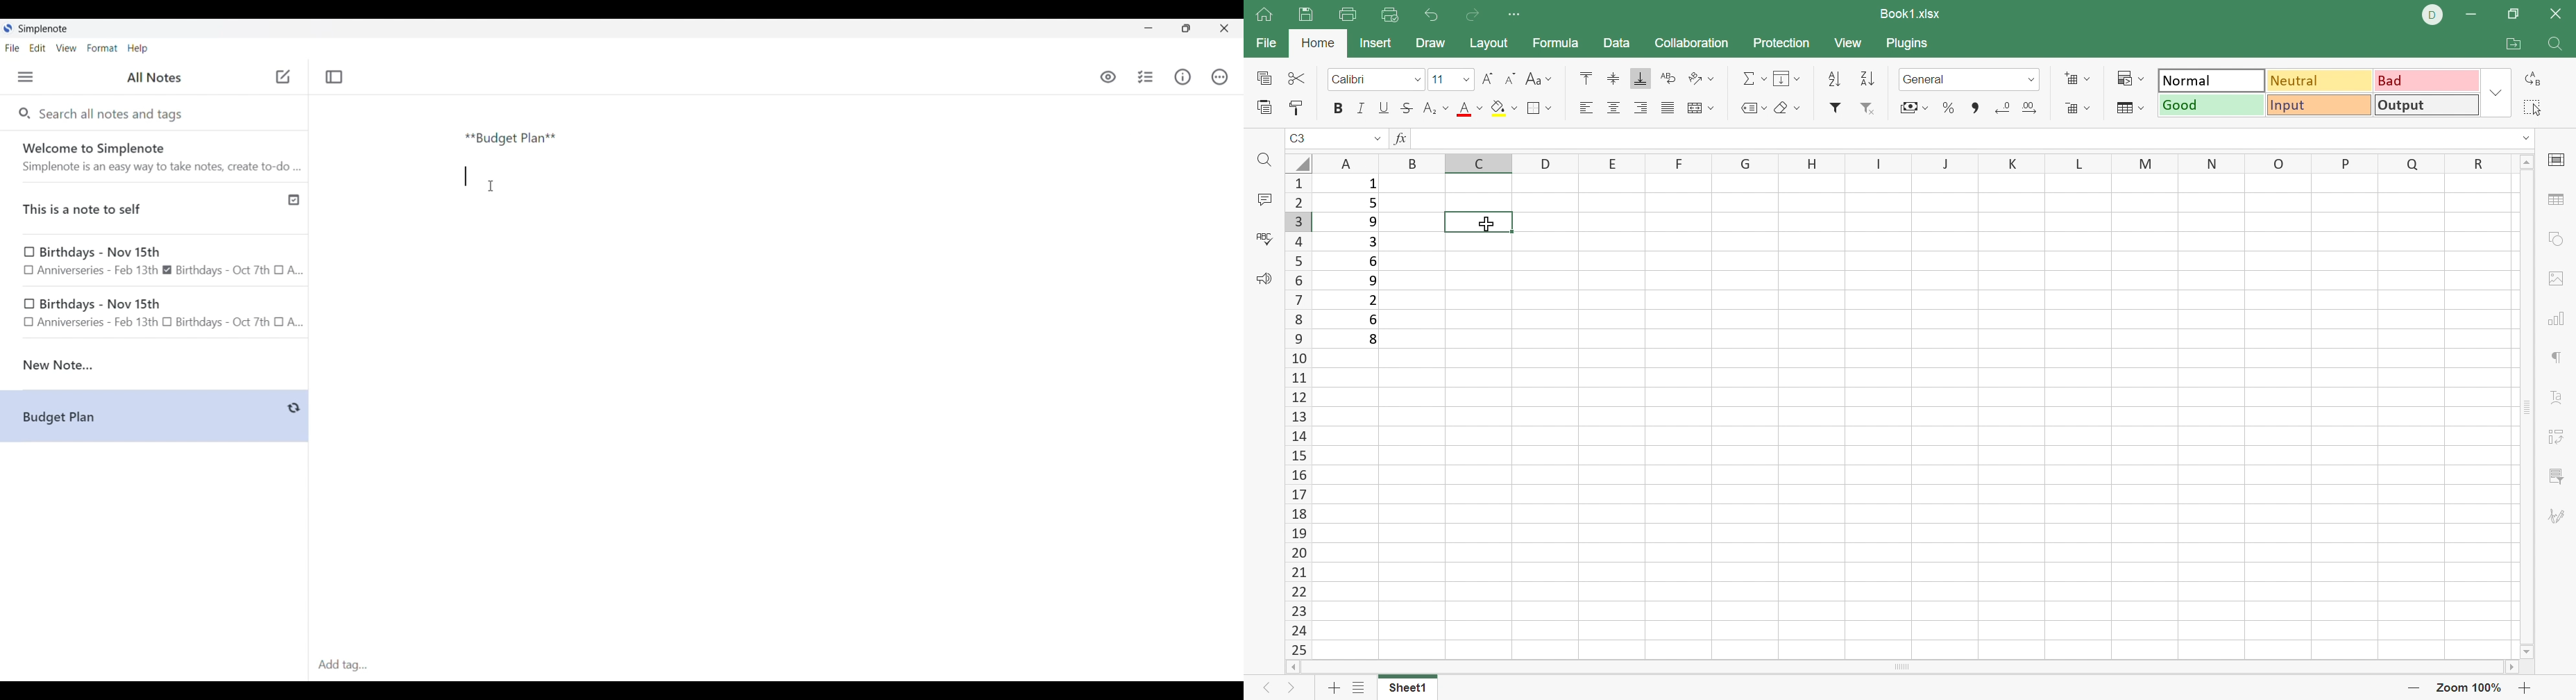  Describe the element at coordinates (1867, 78) in the screenshot. I see `Descending order` at that location.